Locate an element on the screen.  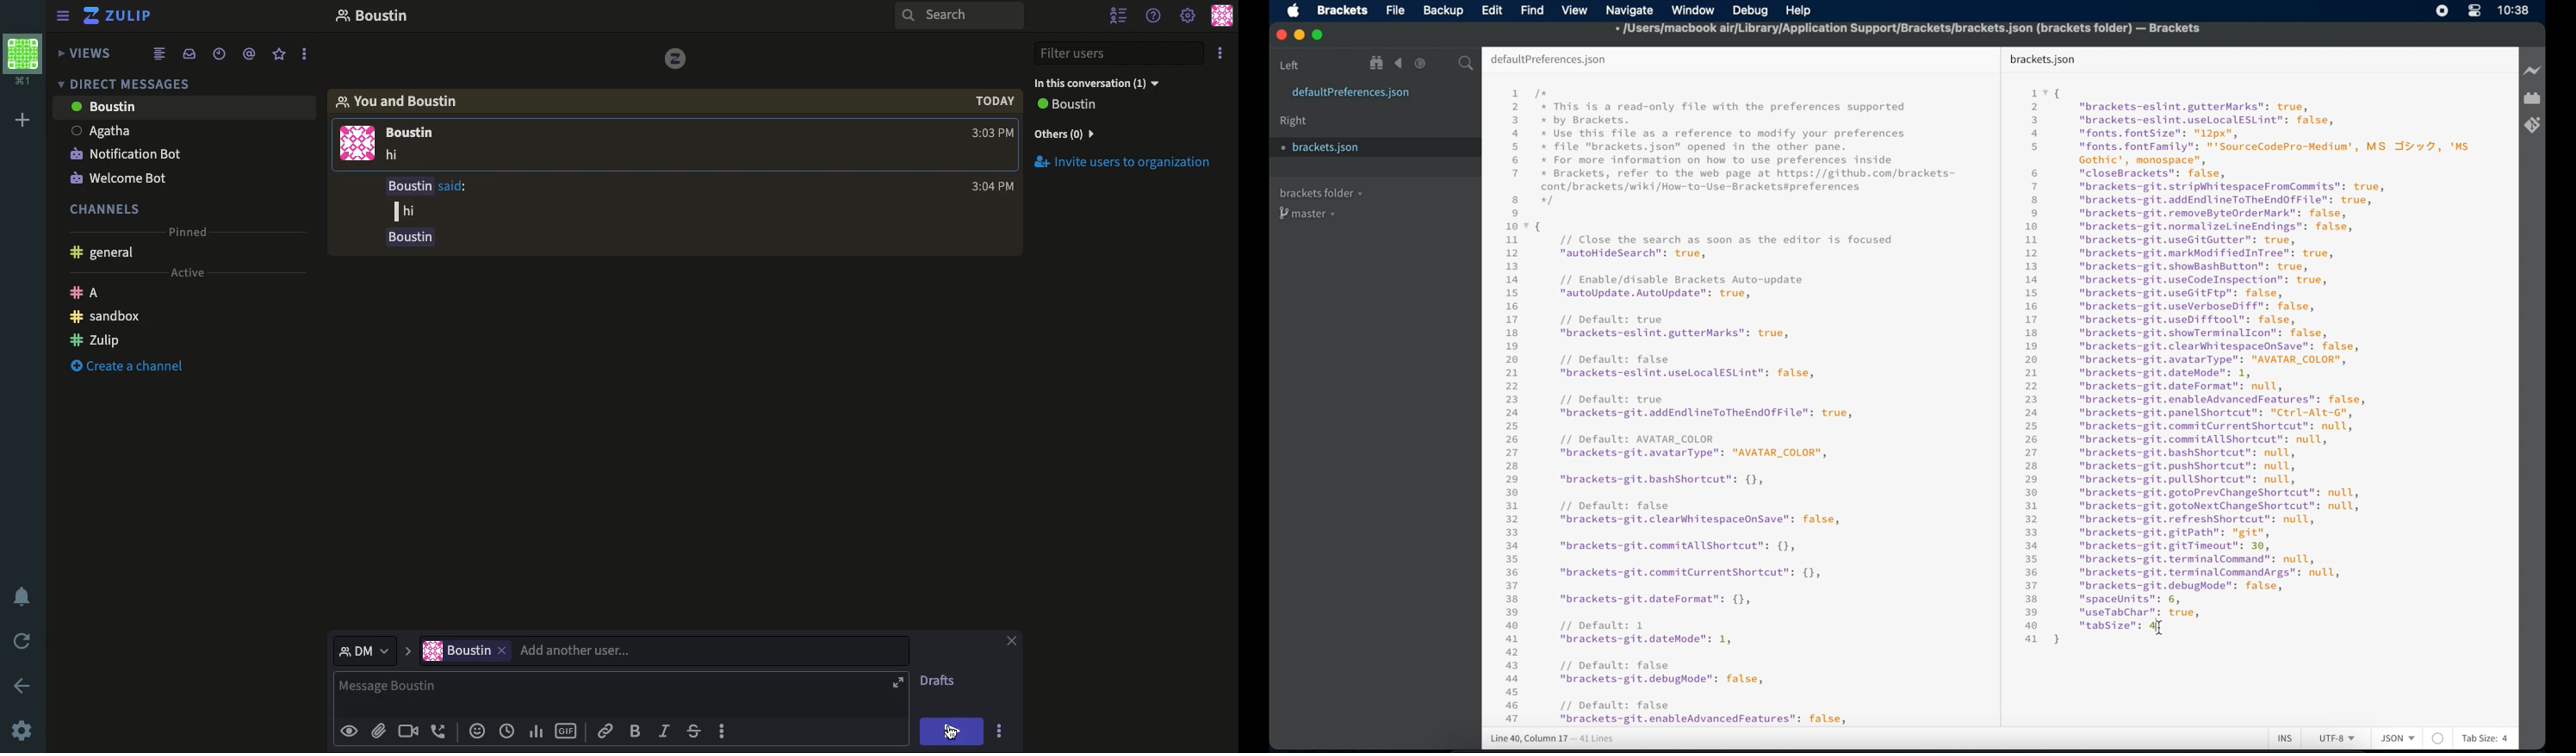
Create channel is located at coordinates (128, 368).